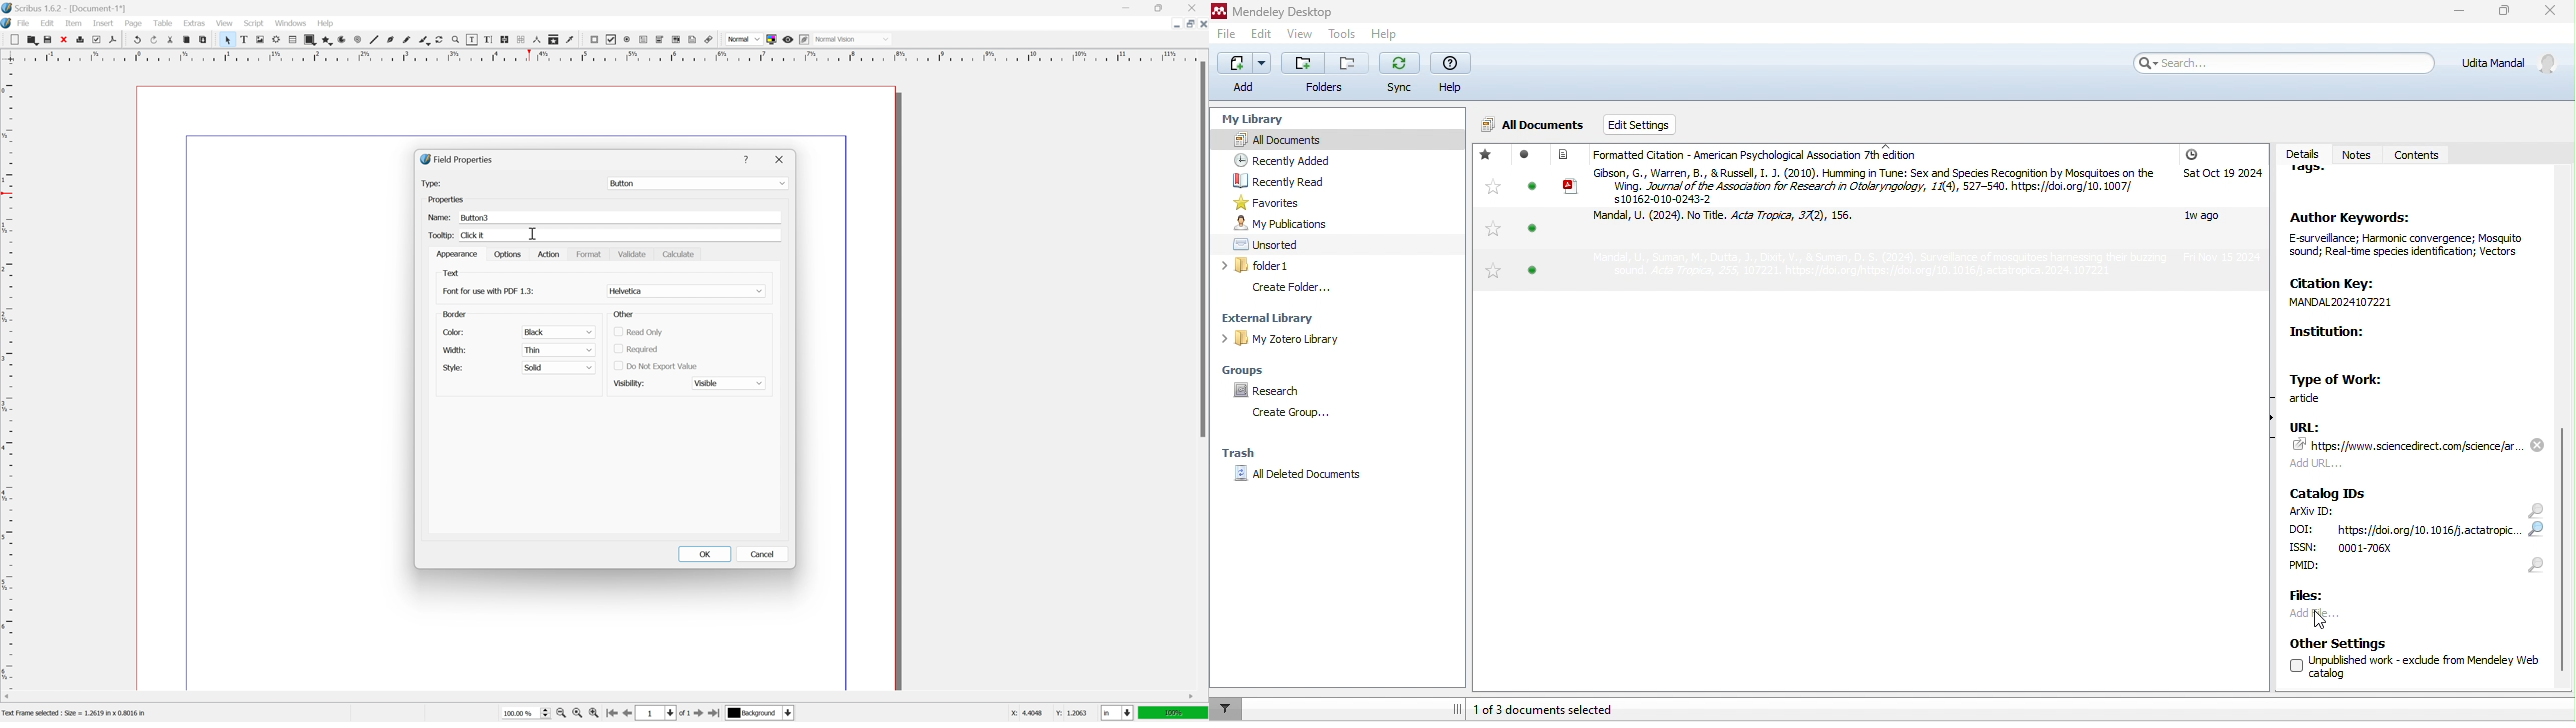 The width and height of the screenshot is (2576, 728). Describe the element at coordinates (1268, 202) in the screenshot. I see `favorites` at that location.